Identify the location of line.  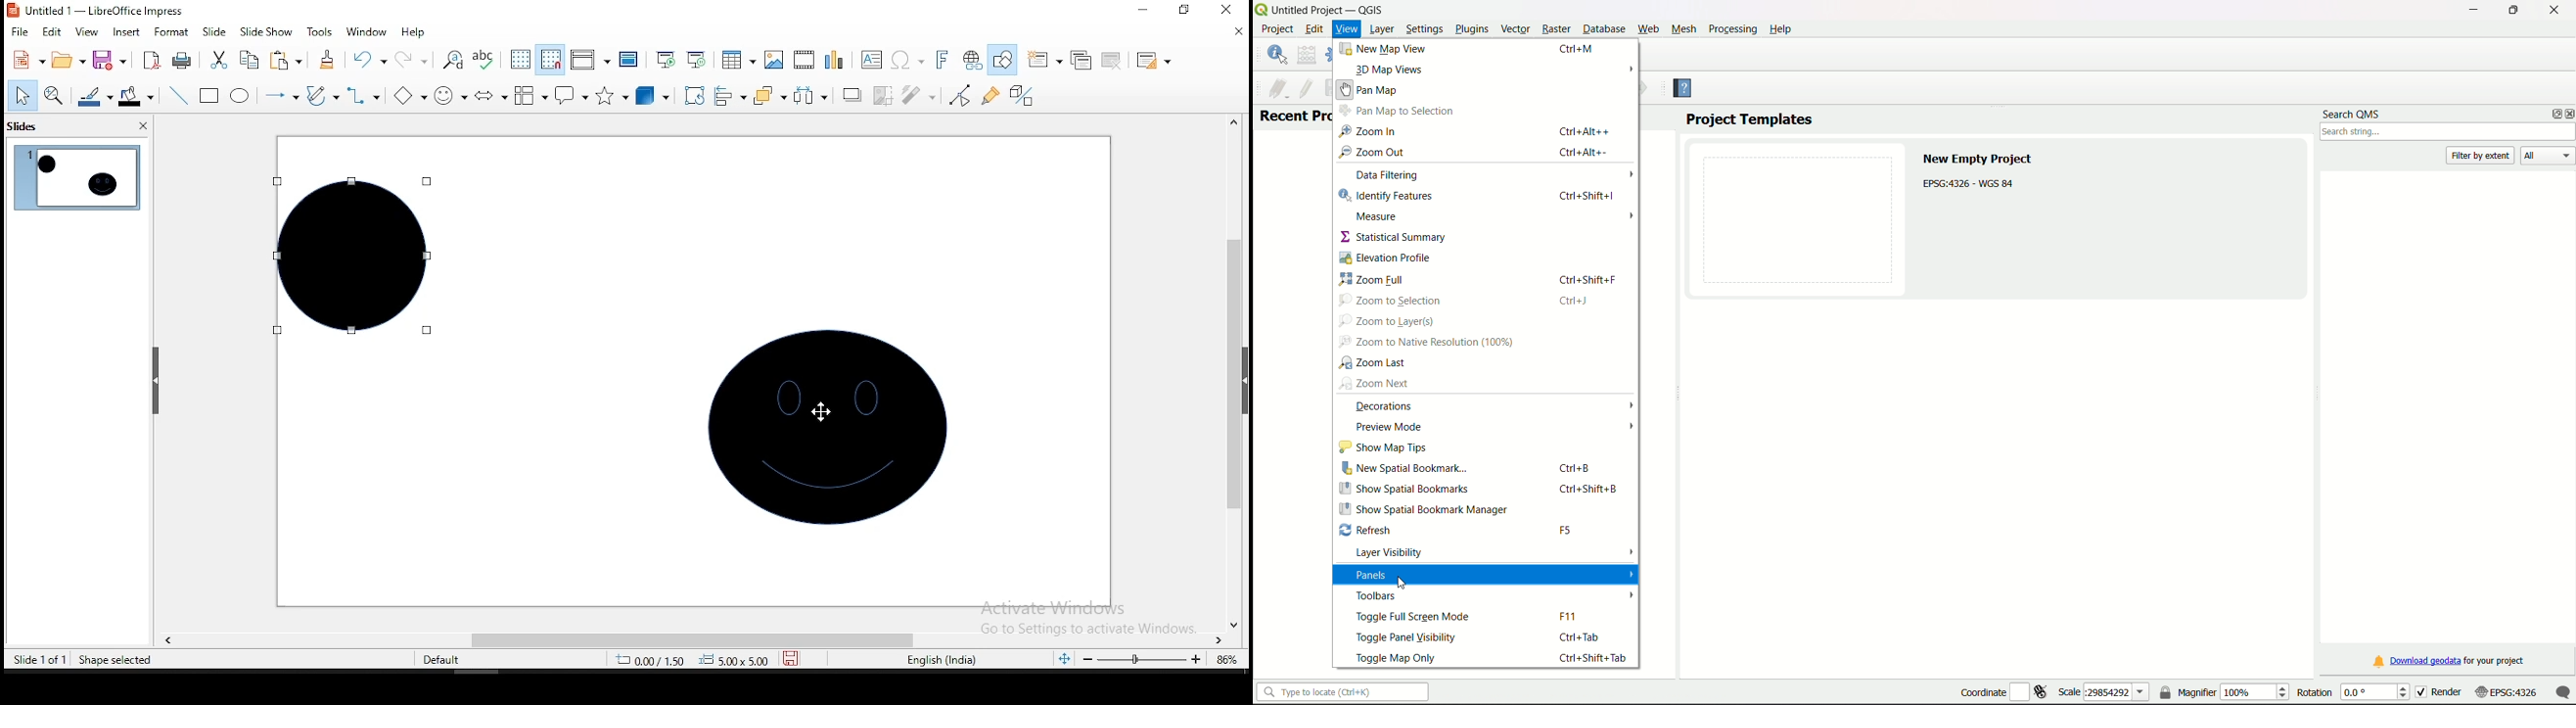
(178, 96).